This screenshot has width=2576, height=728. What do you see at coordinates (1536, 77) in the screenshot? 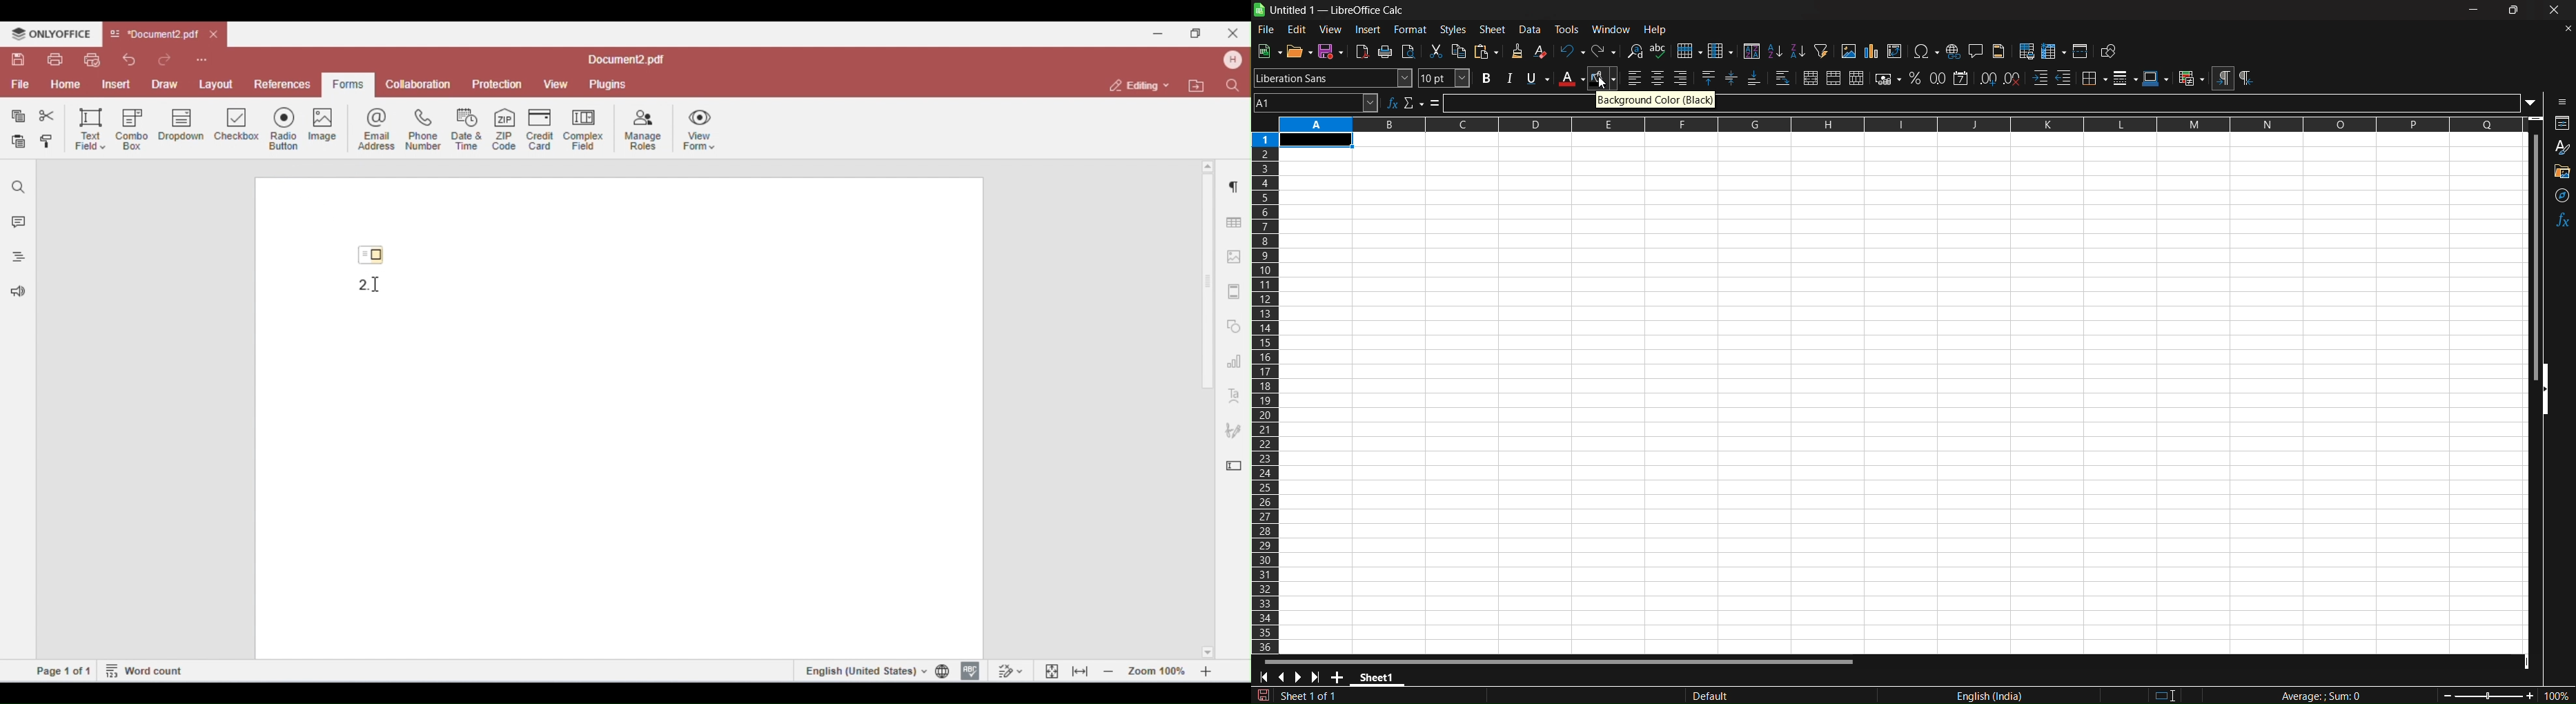
I see `underline` at bounding box center [1536, 77].